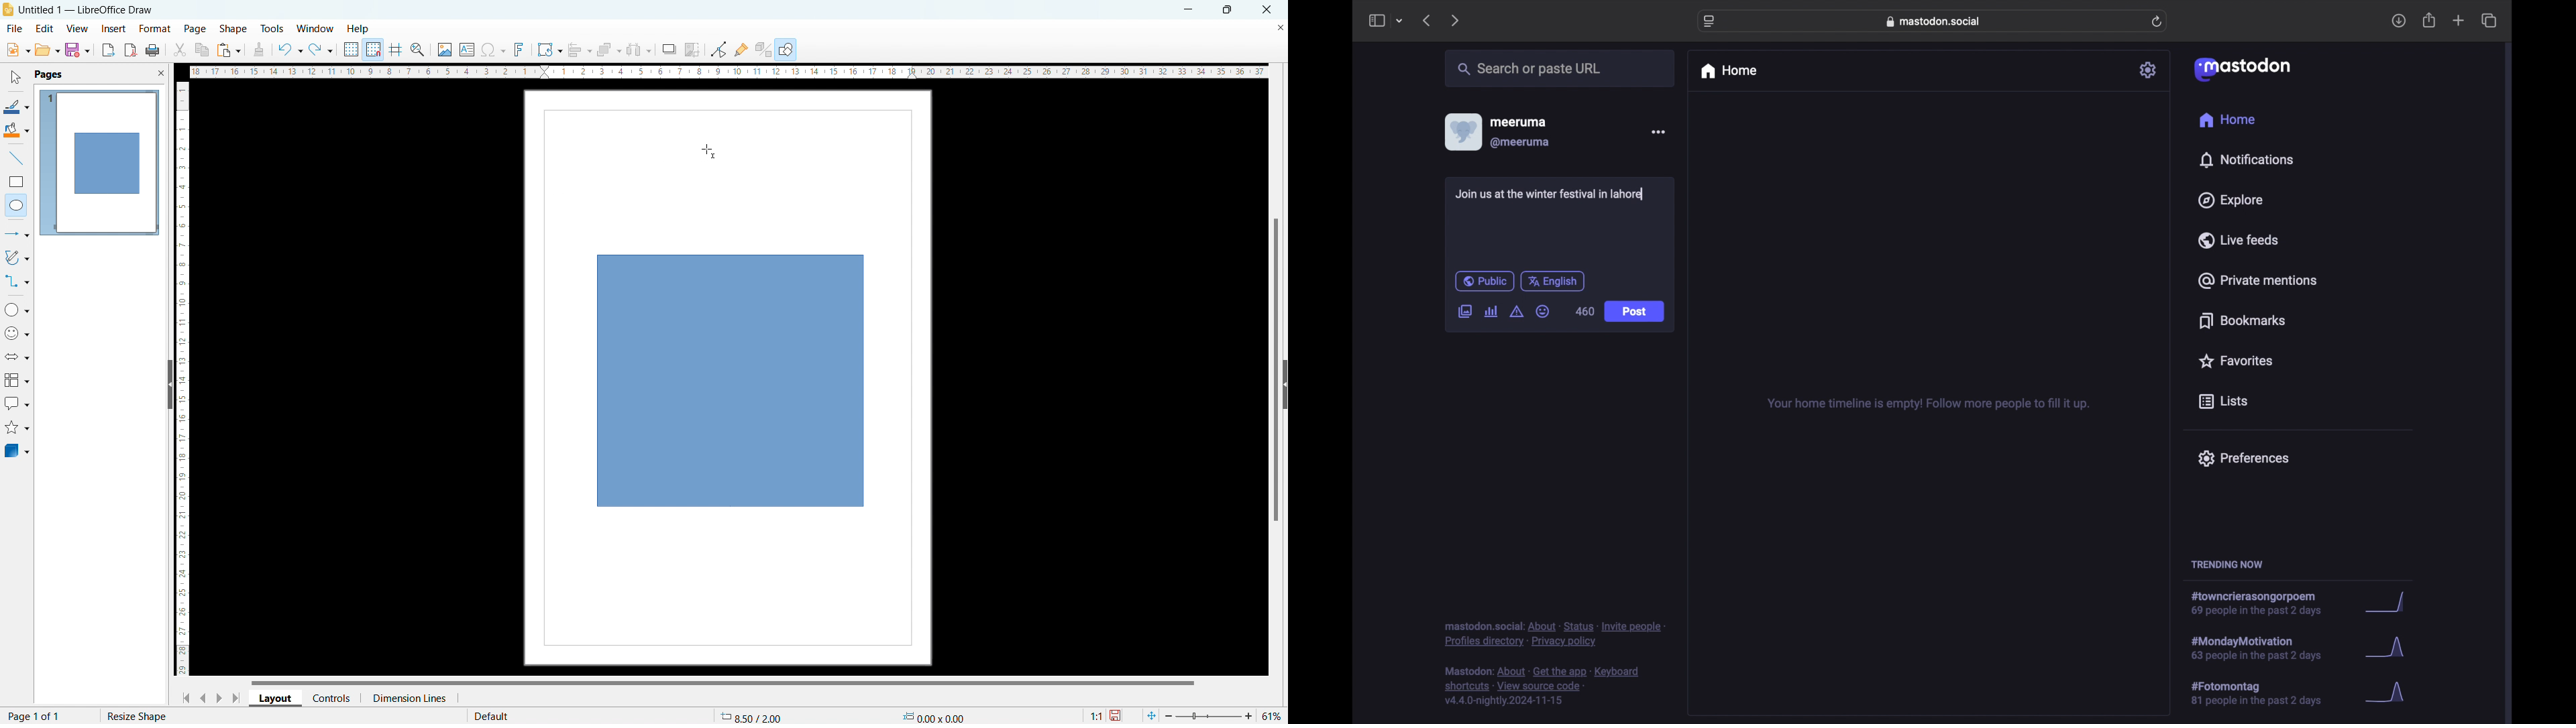 This screenshot has width=2576, height=728. What do you see at coordinates (755, 715) in the screenshot?
I see `cursor coordinates` at bounding box center [755, 715].